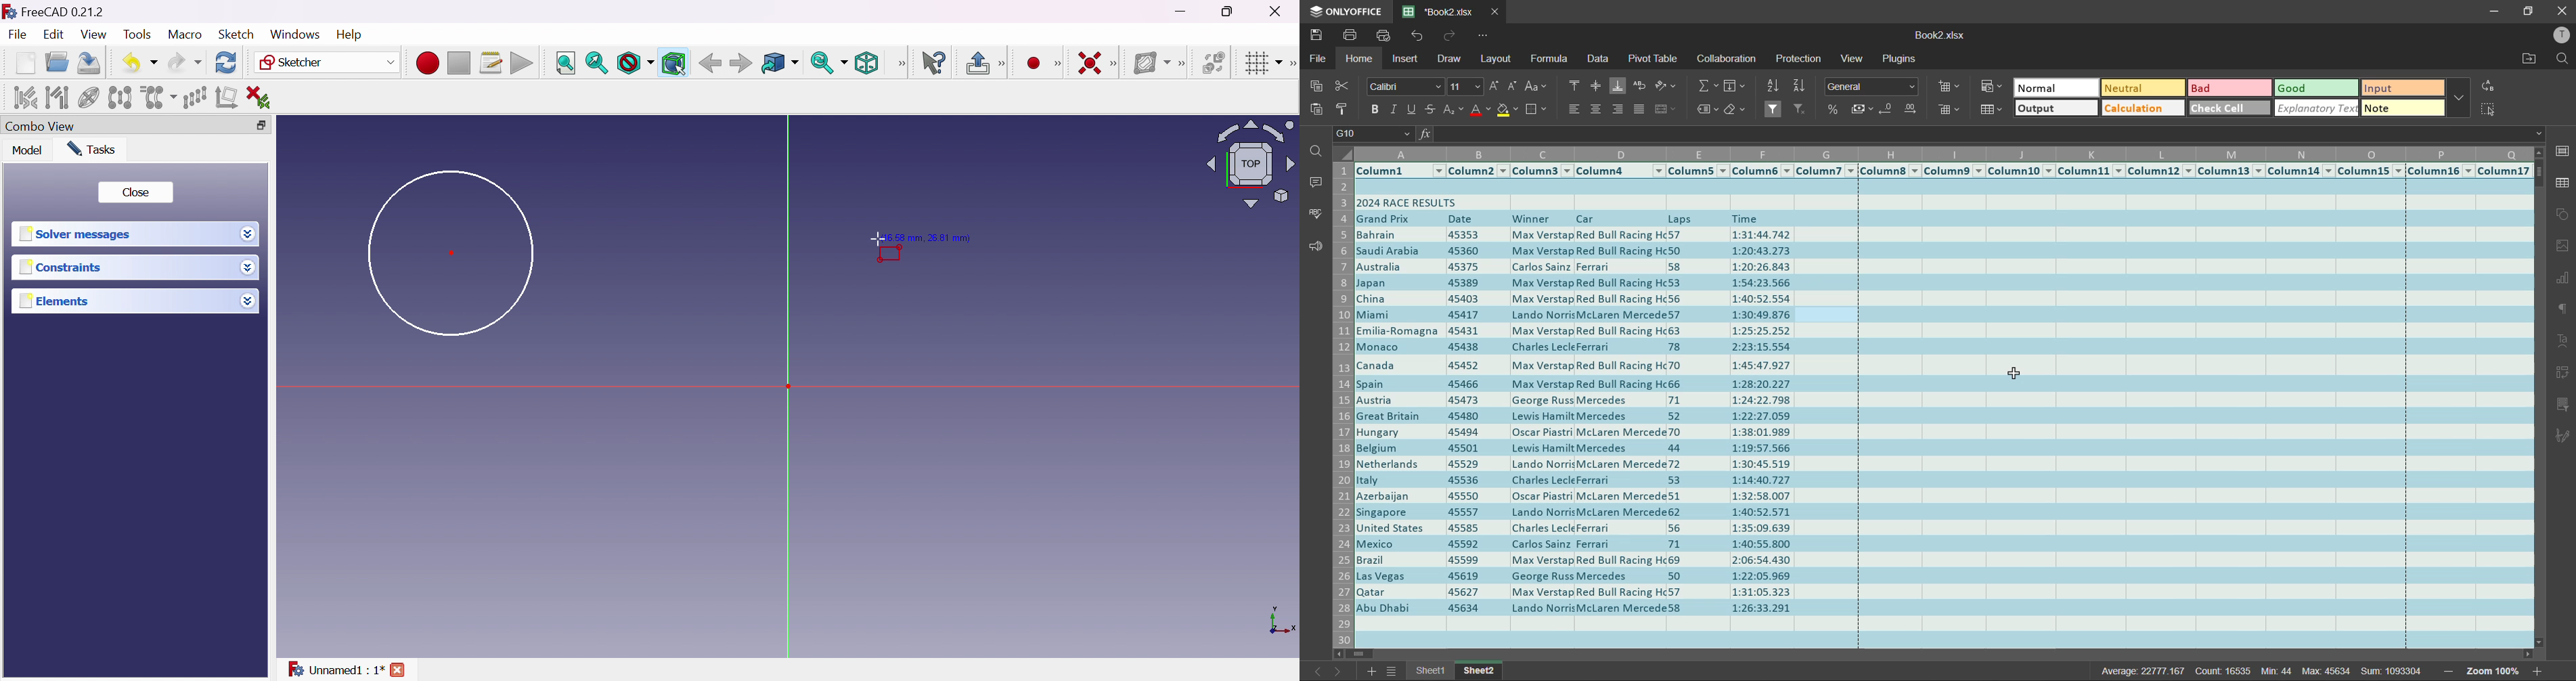 Image resolution: width=2576 pixels, height=700 pixels. What do you see at coordinates (1312, 670) in the screenshot?
I see `previous` at bounding box center [1312, 670].